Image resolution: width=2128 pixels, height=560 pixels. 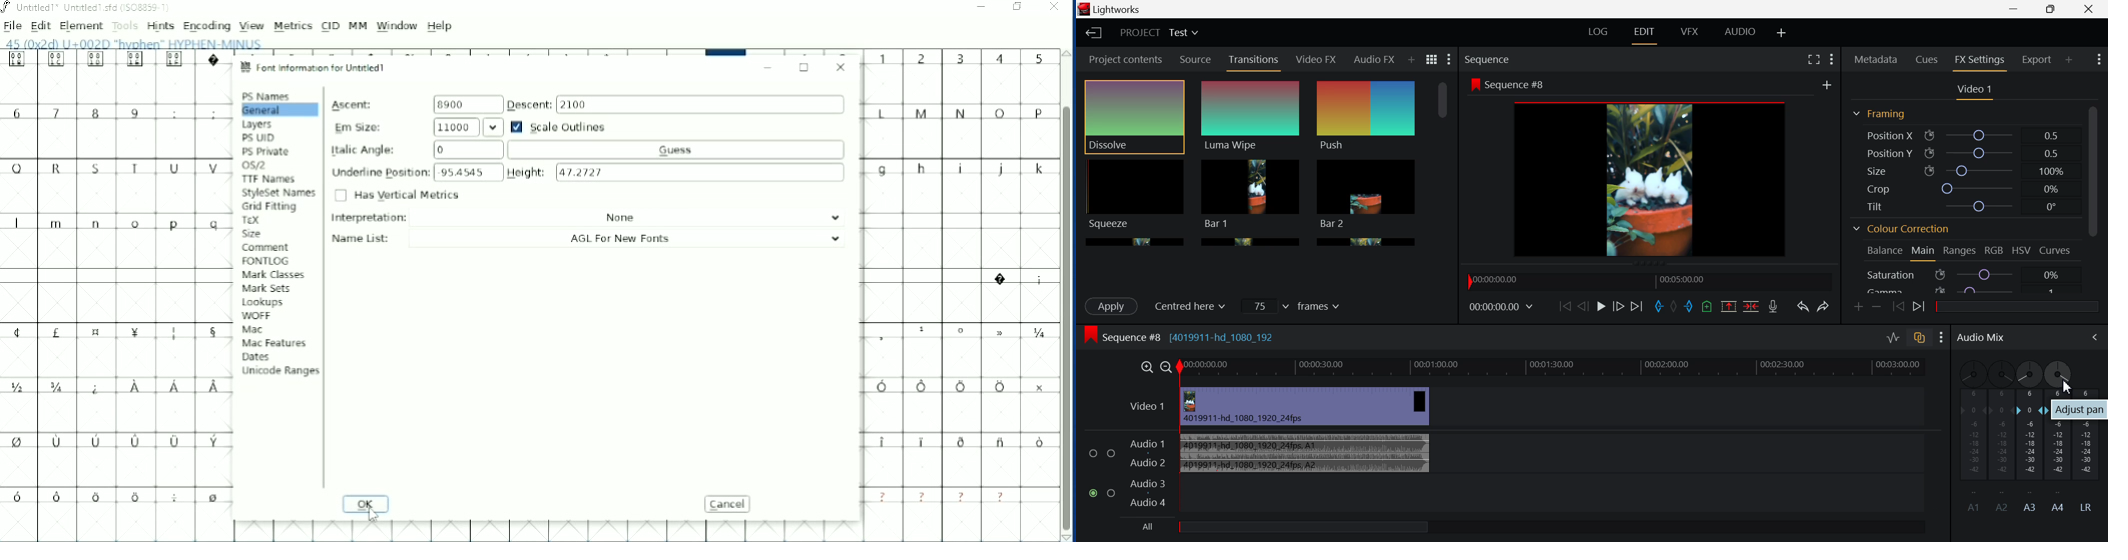 What do you see at coordinates (1857, 308) in the screenshot?
I see `Add keyframe` at bounding box center [1857, 308].